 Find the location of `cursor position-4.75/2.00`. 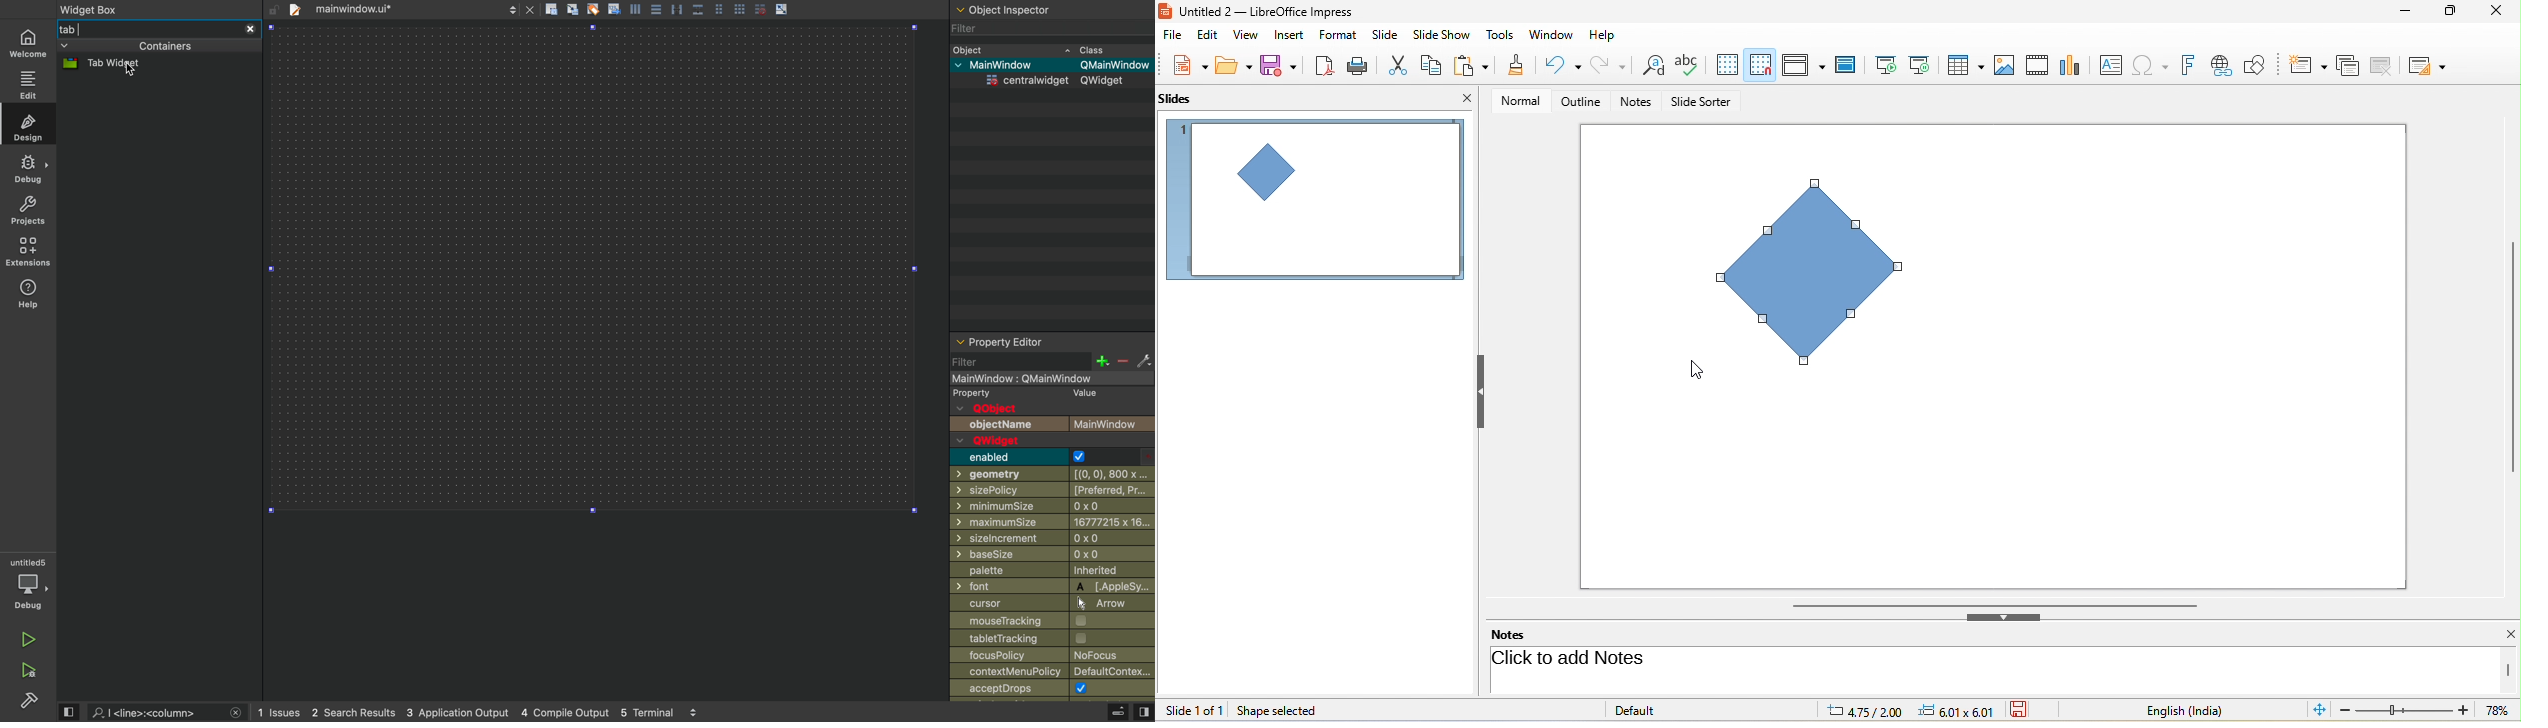

cursor position-4.75/2.00 is located at coordinates (1867, 710).